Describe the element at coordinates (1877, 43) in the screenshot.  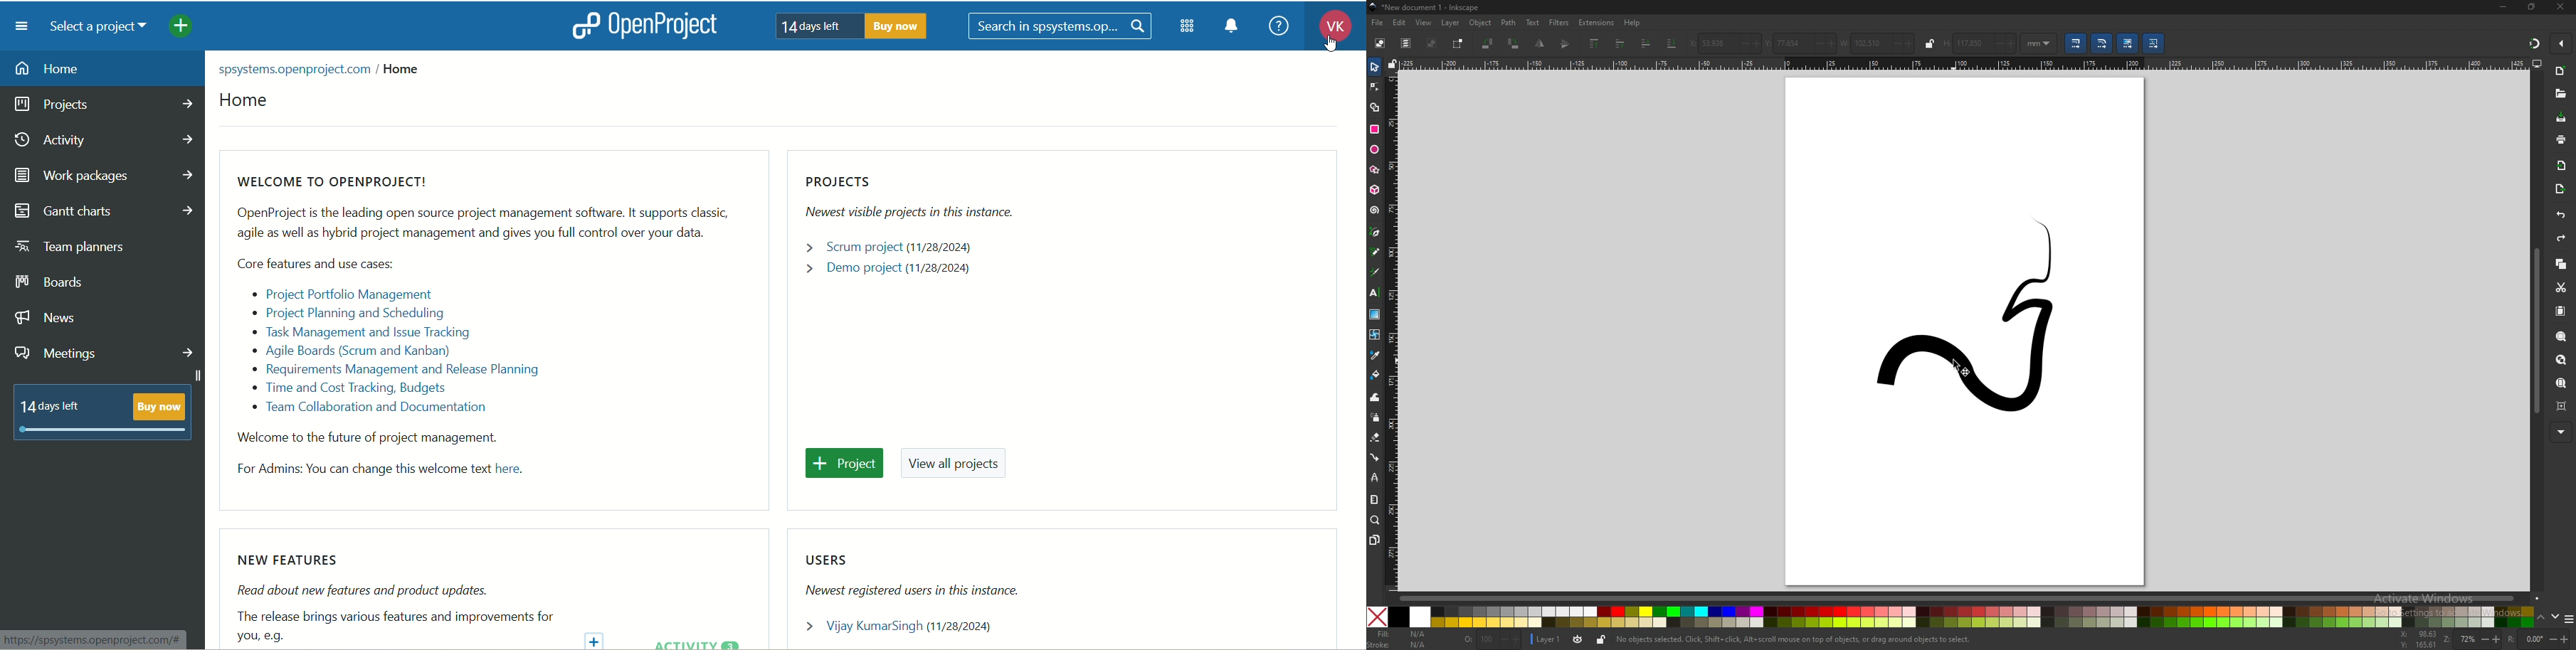
I see `width` at that location.